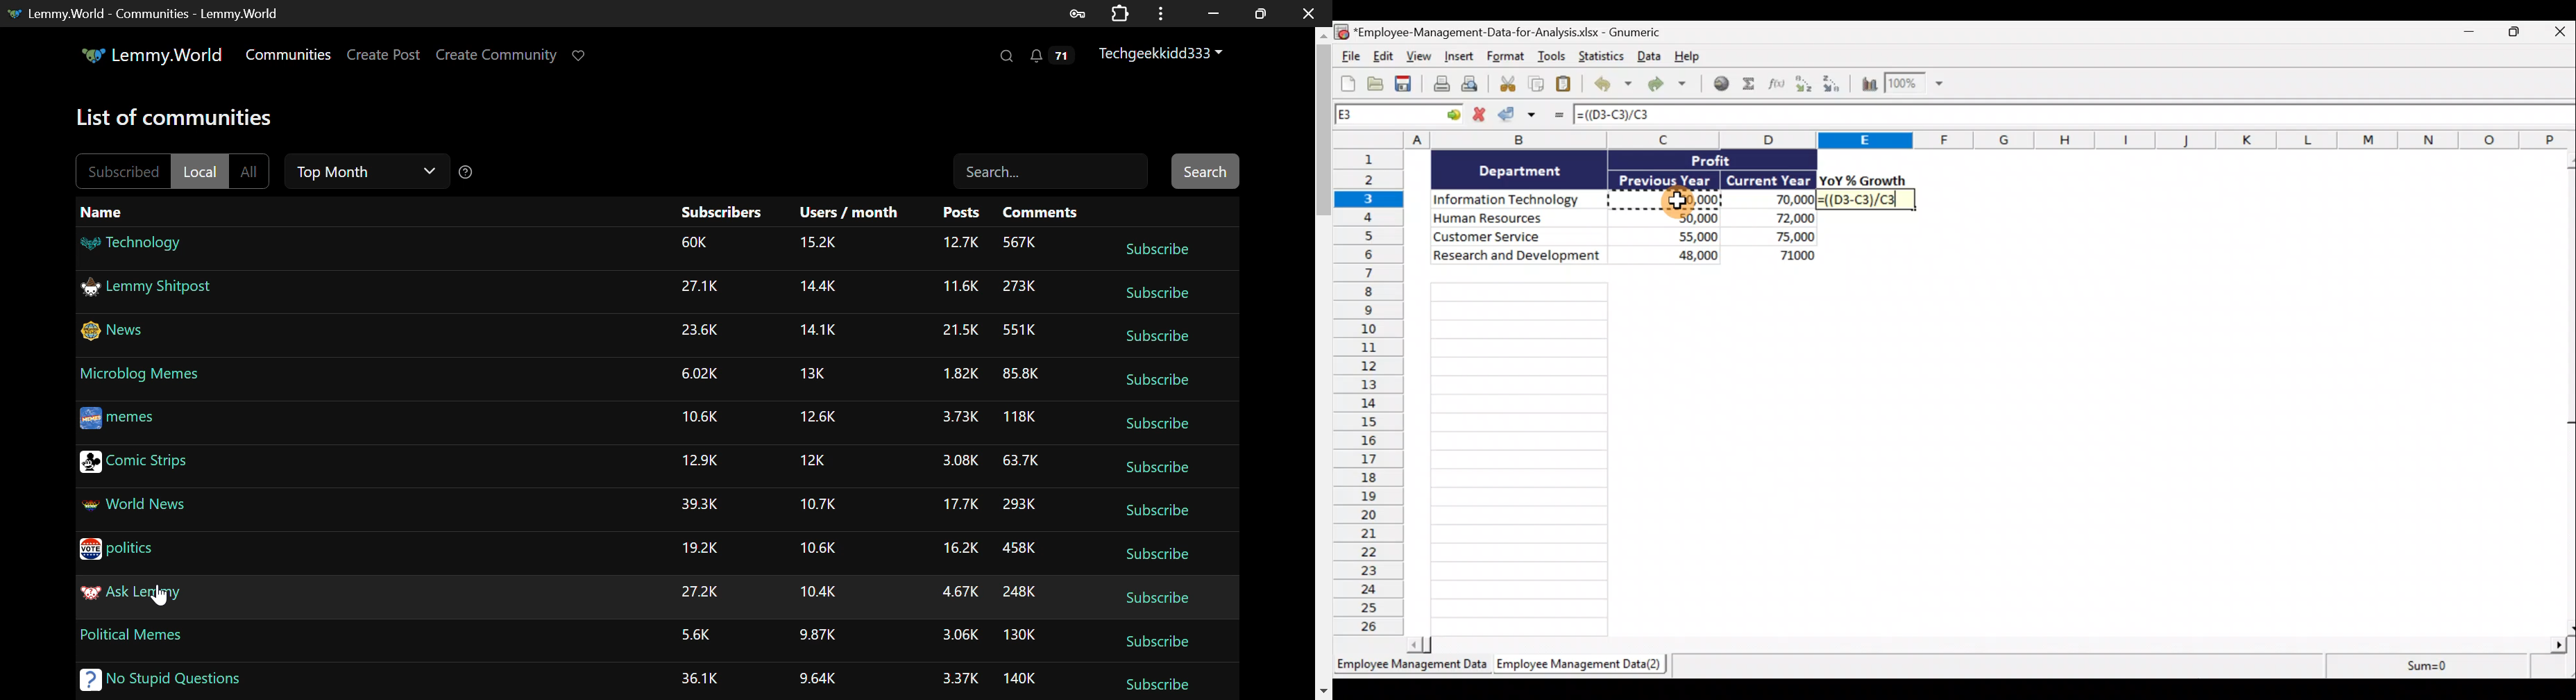  Describe the element at coordinates (1376, 84) in the screenshot. I see `Open a file` at that location.